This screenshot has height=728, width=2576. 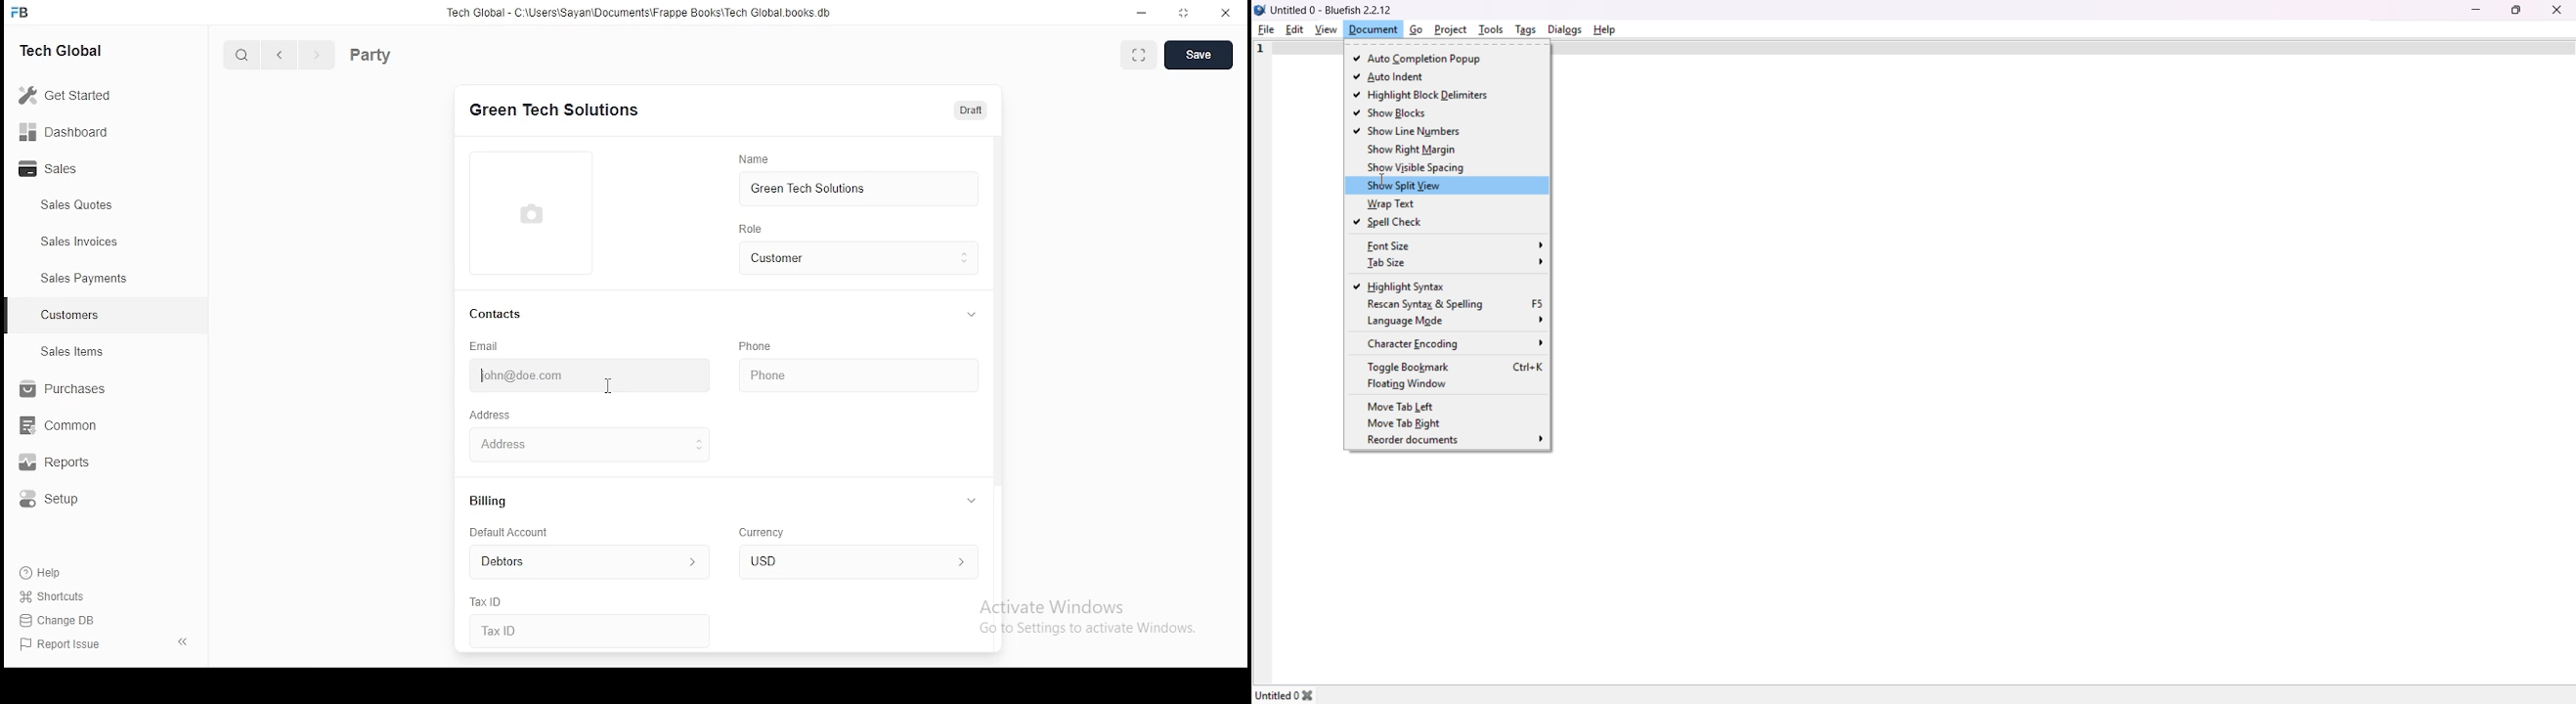 I want to click on purchase, so click(x=58, y=389).